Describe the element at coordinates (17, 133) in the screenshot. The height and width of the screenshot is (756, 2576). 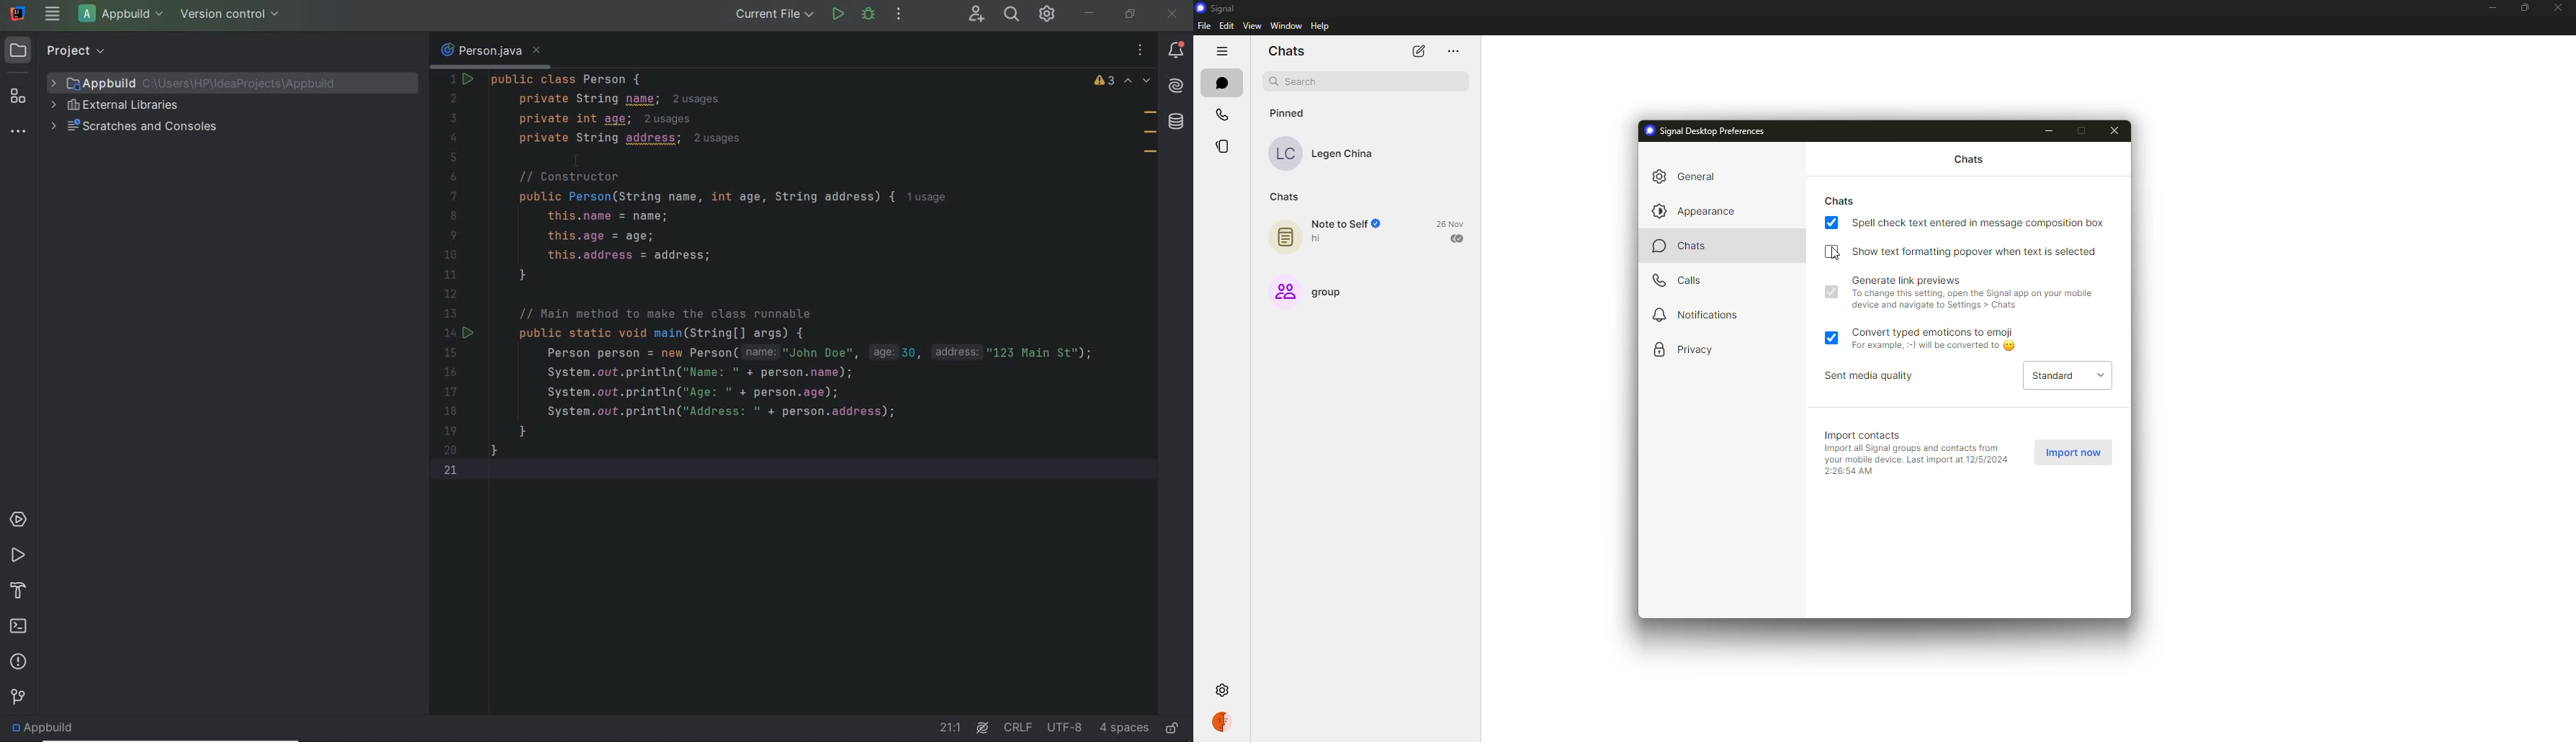
I see `more tool windows` at that location.